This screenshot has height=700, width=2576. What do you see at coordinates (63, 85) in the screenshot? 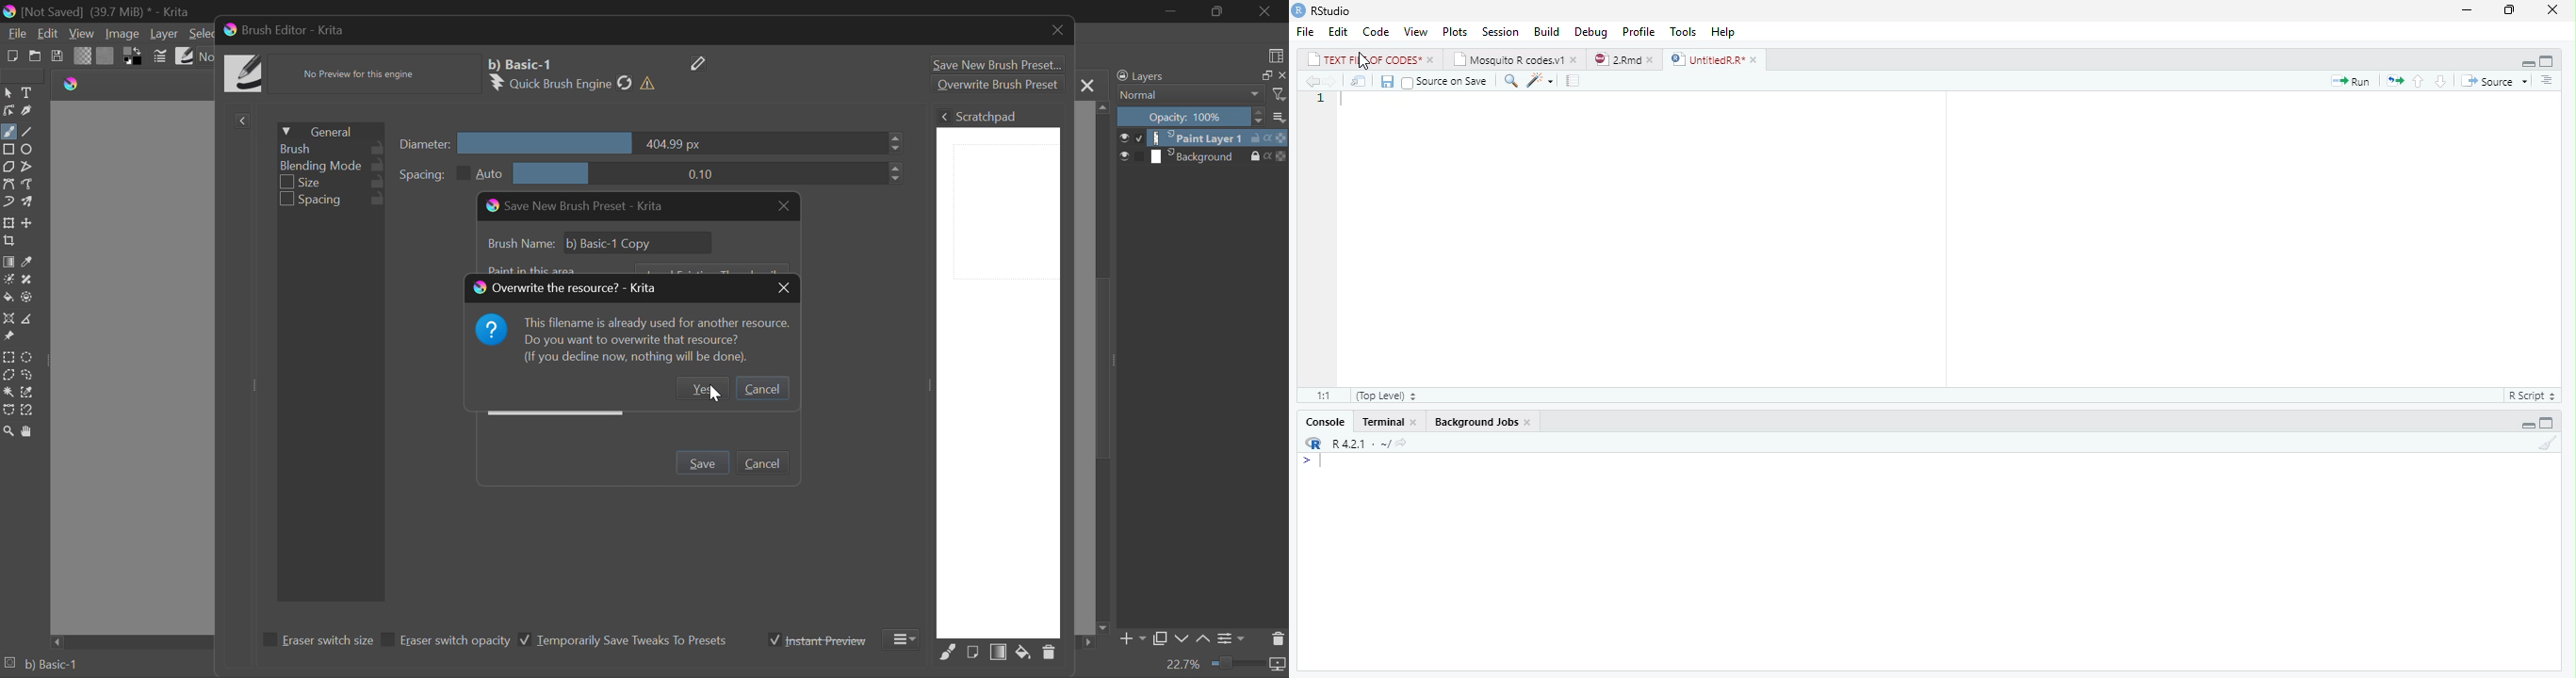
I see `logo` at bounding box center [63, 85].